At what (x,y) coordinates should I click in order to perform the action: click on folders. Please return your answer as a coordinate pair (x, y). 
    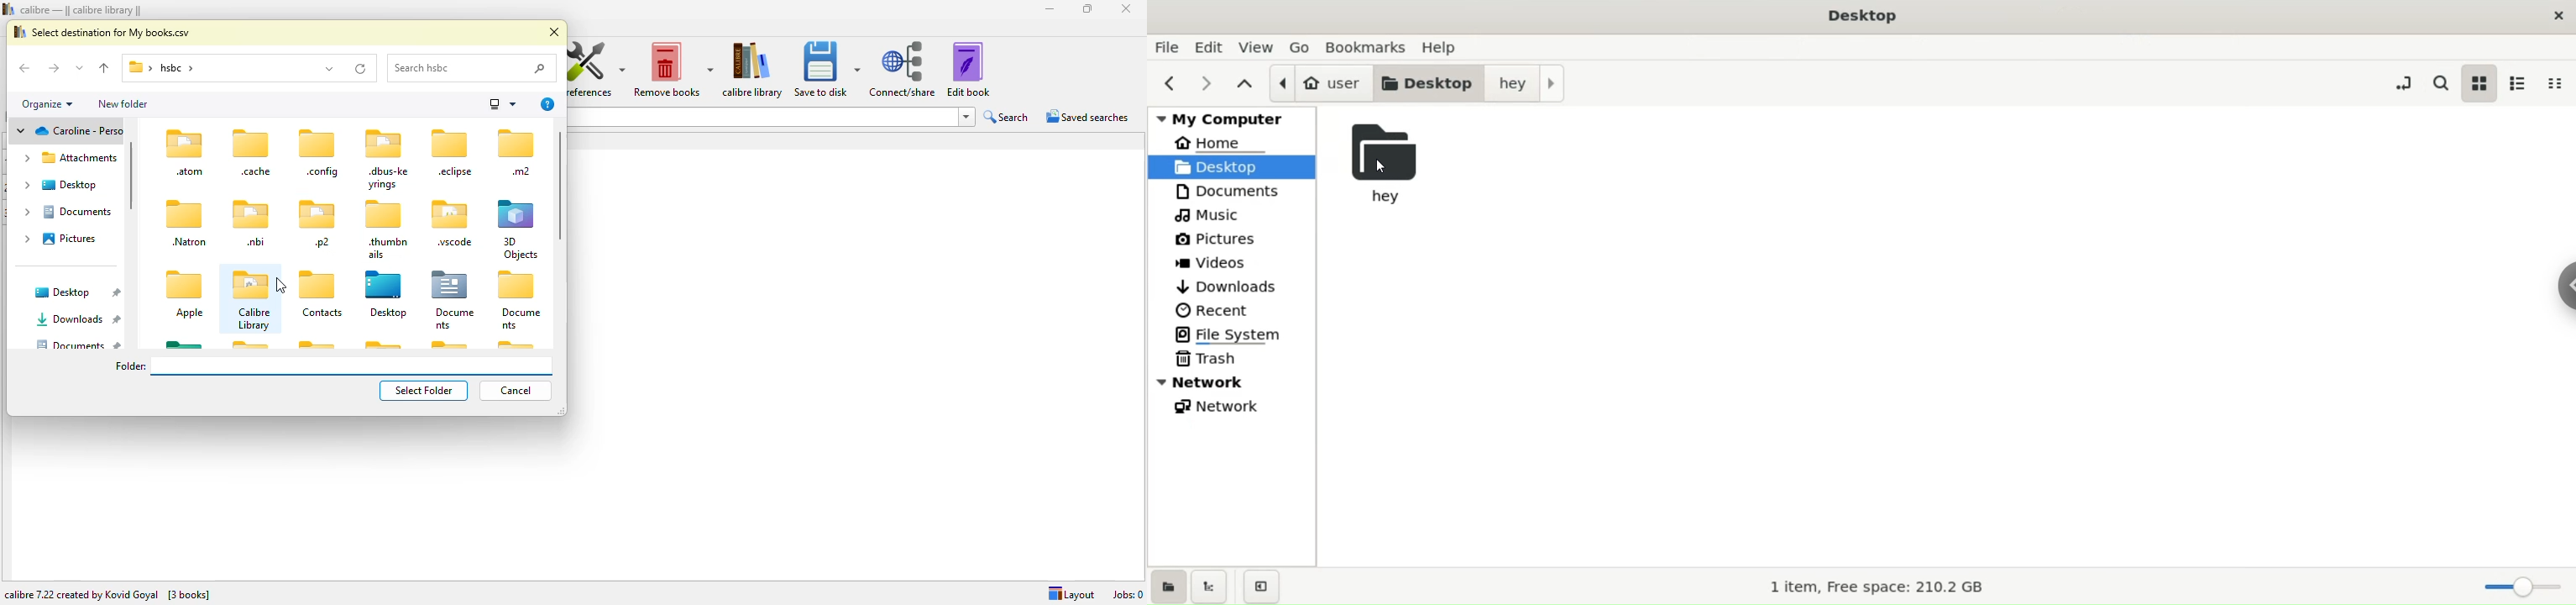
    Looking at the image, I should click on (380, 343).